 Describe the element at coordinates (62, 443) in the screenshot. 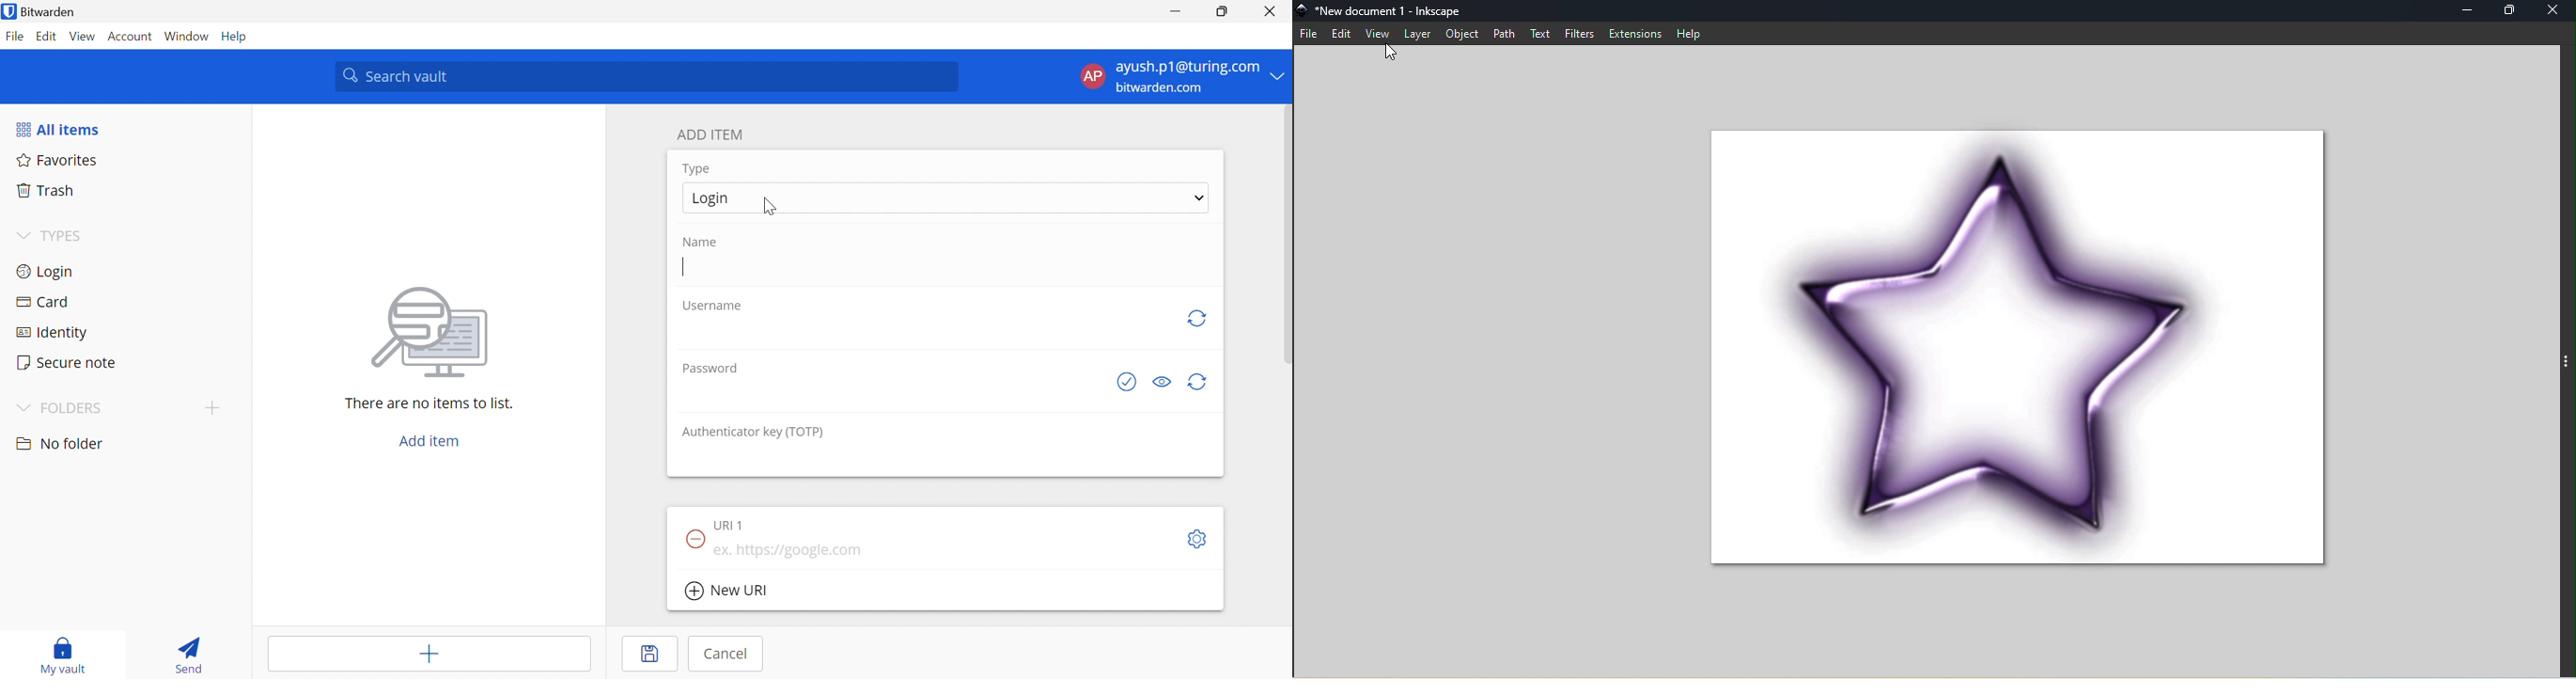

I see `No folder` at that location.